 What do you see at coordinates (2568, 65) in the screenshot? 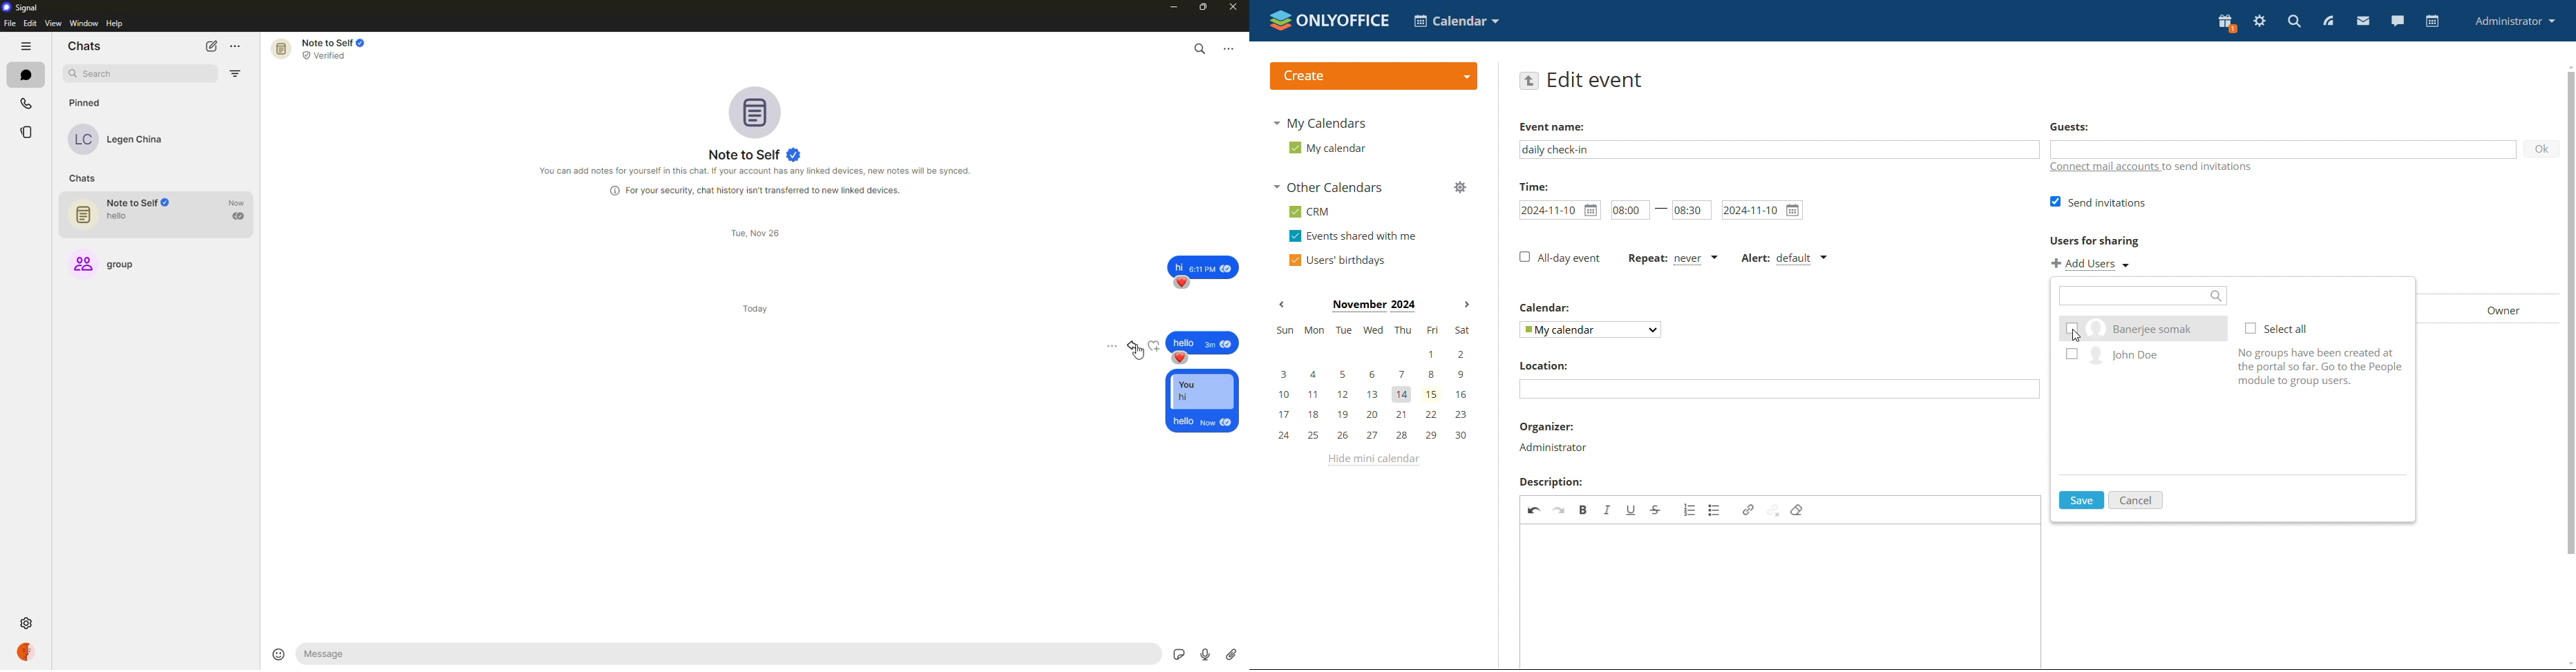
I see `scroll up` at bounding box center [2568, 65].